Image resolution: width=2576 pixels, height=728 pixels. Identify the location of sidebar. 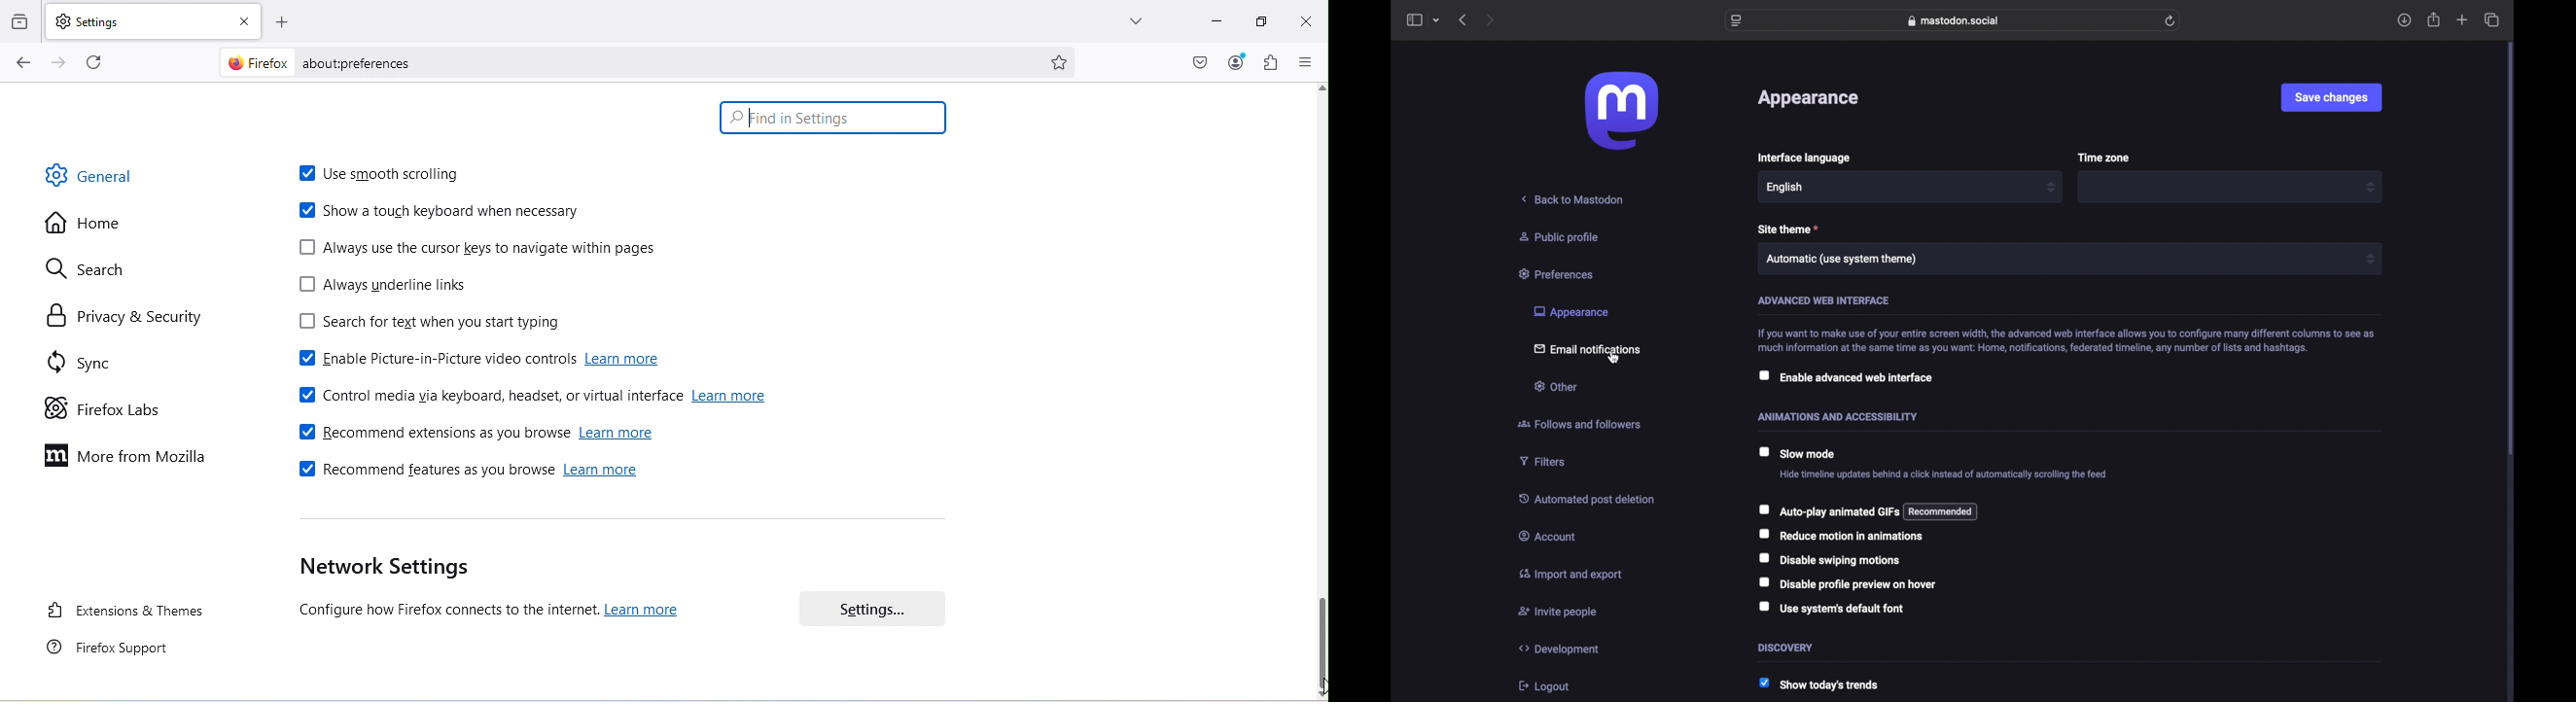
(1414, 20).